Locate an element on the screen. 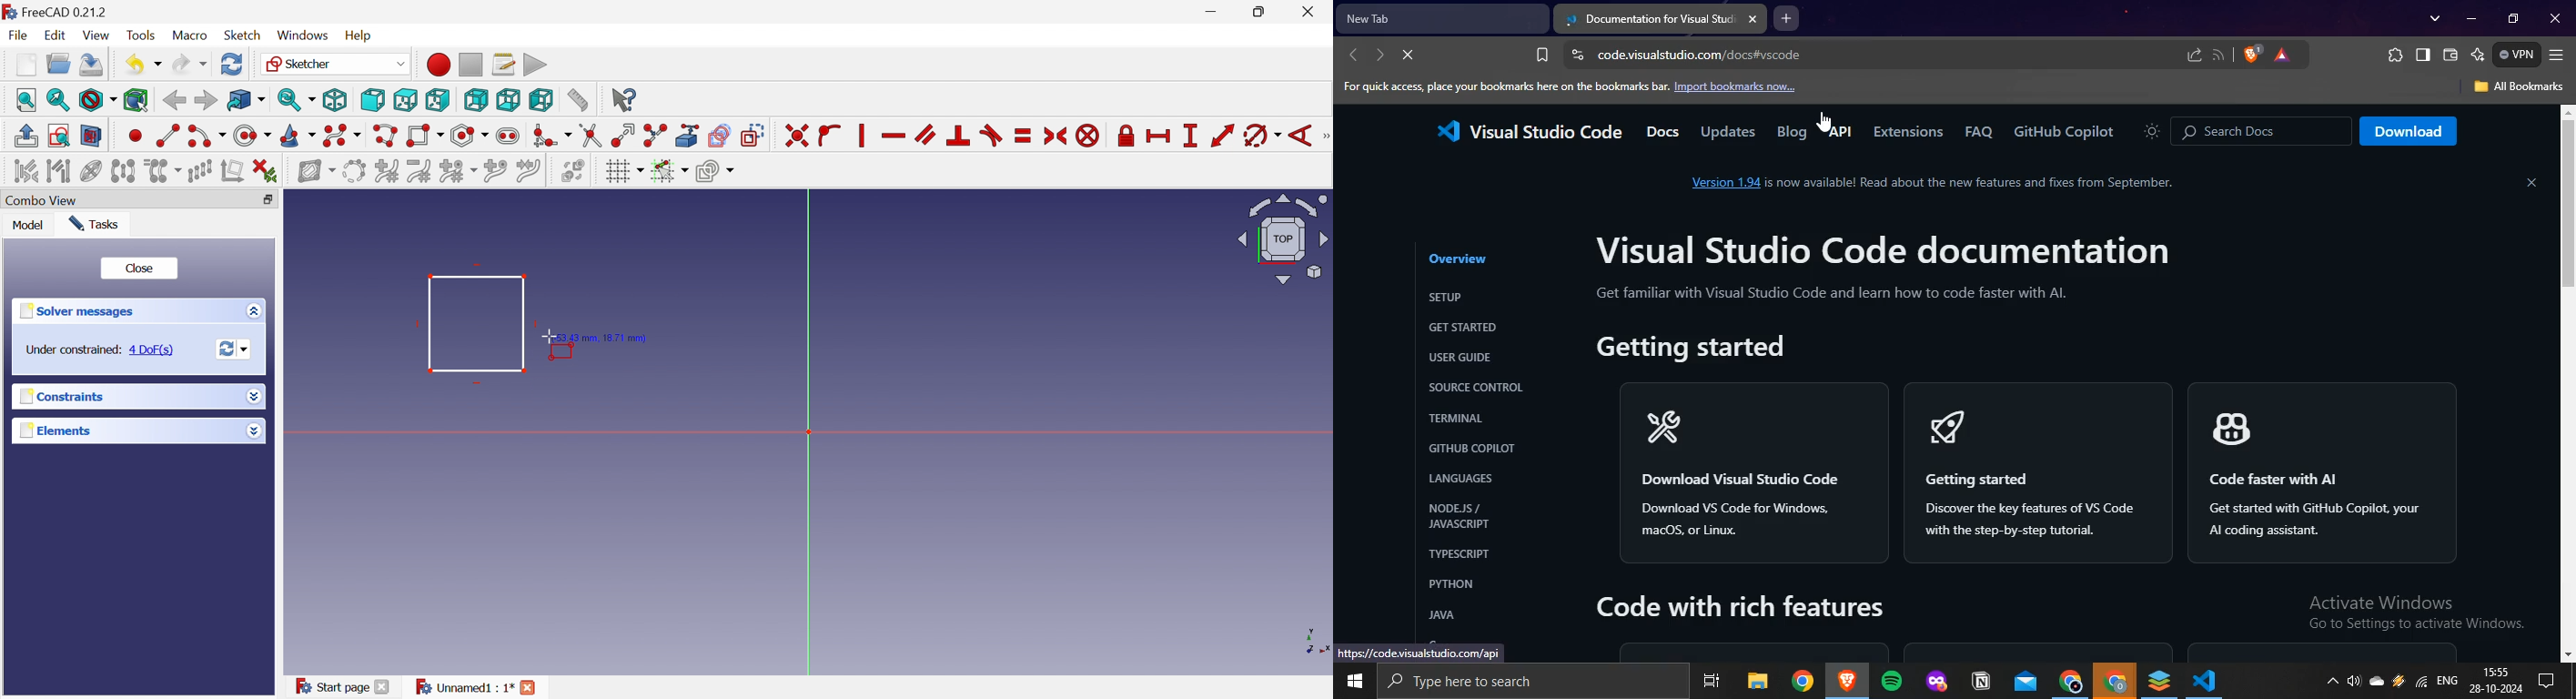 The width and height of the screenshot is (2576, 700). Constraints is located at coordinates (59, 398).